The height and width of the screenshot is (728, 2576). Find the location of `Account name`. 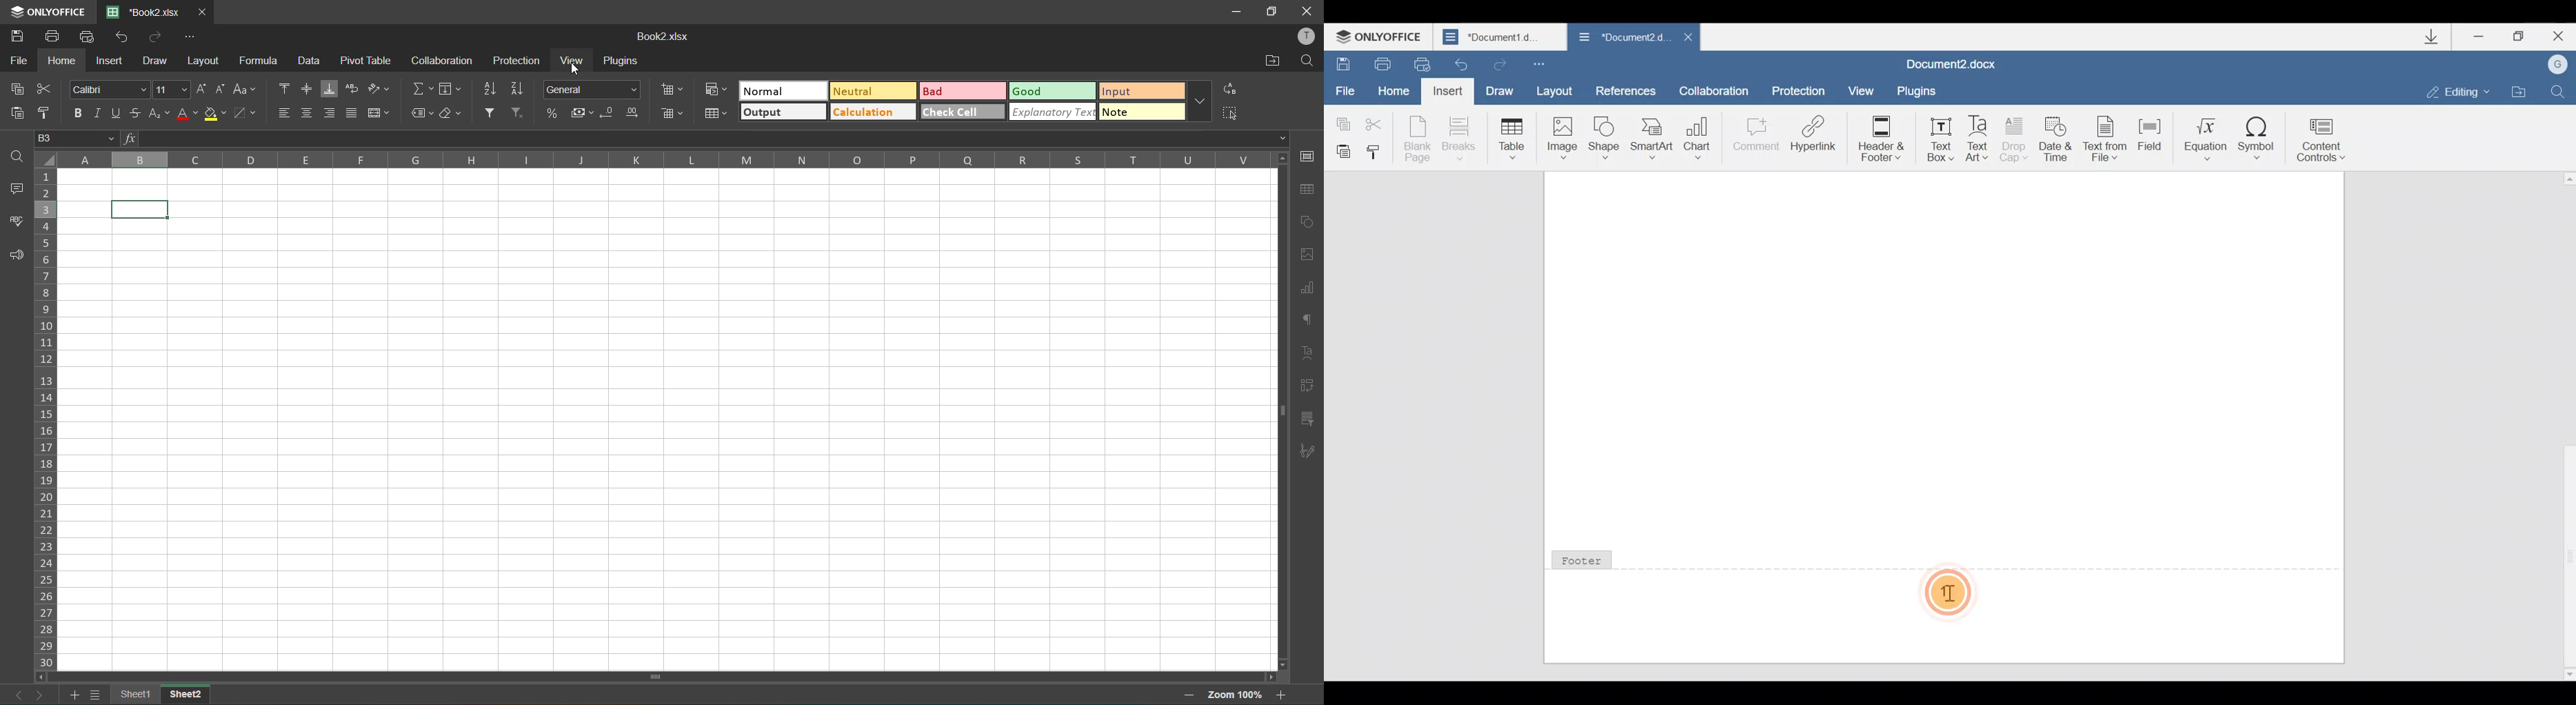

Account name is located at coordinates (2560, 65).